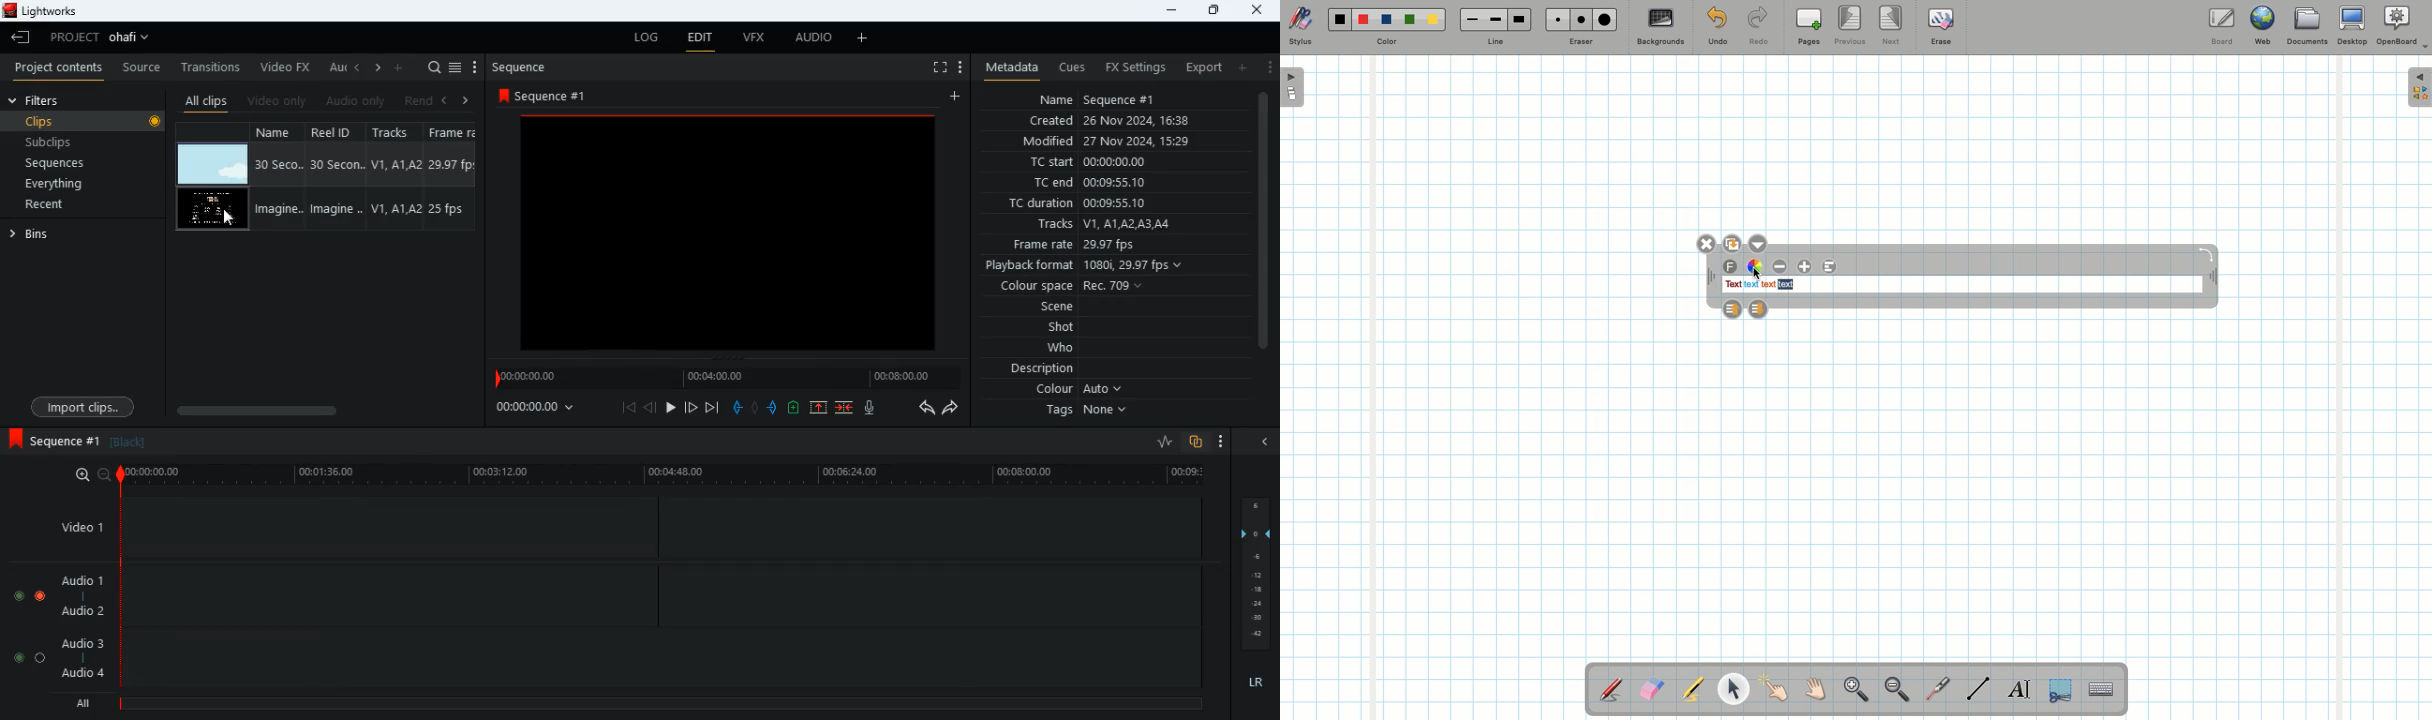  I want to click on tracks, so click(398, 133).